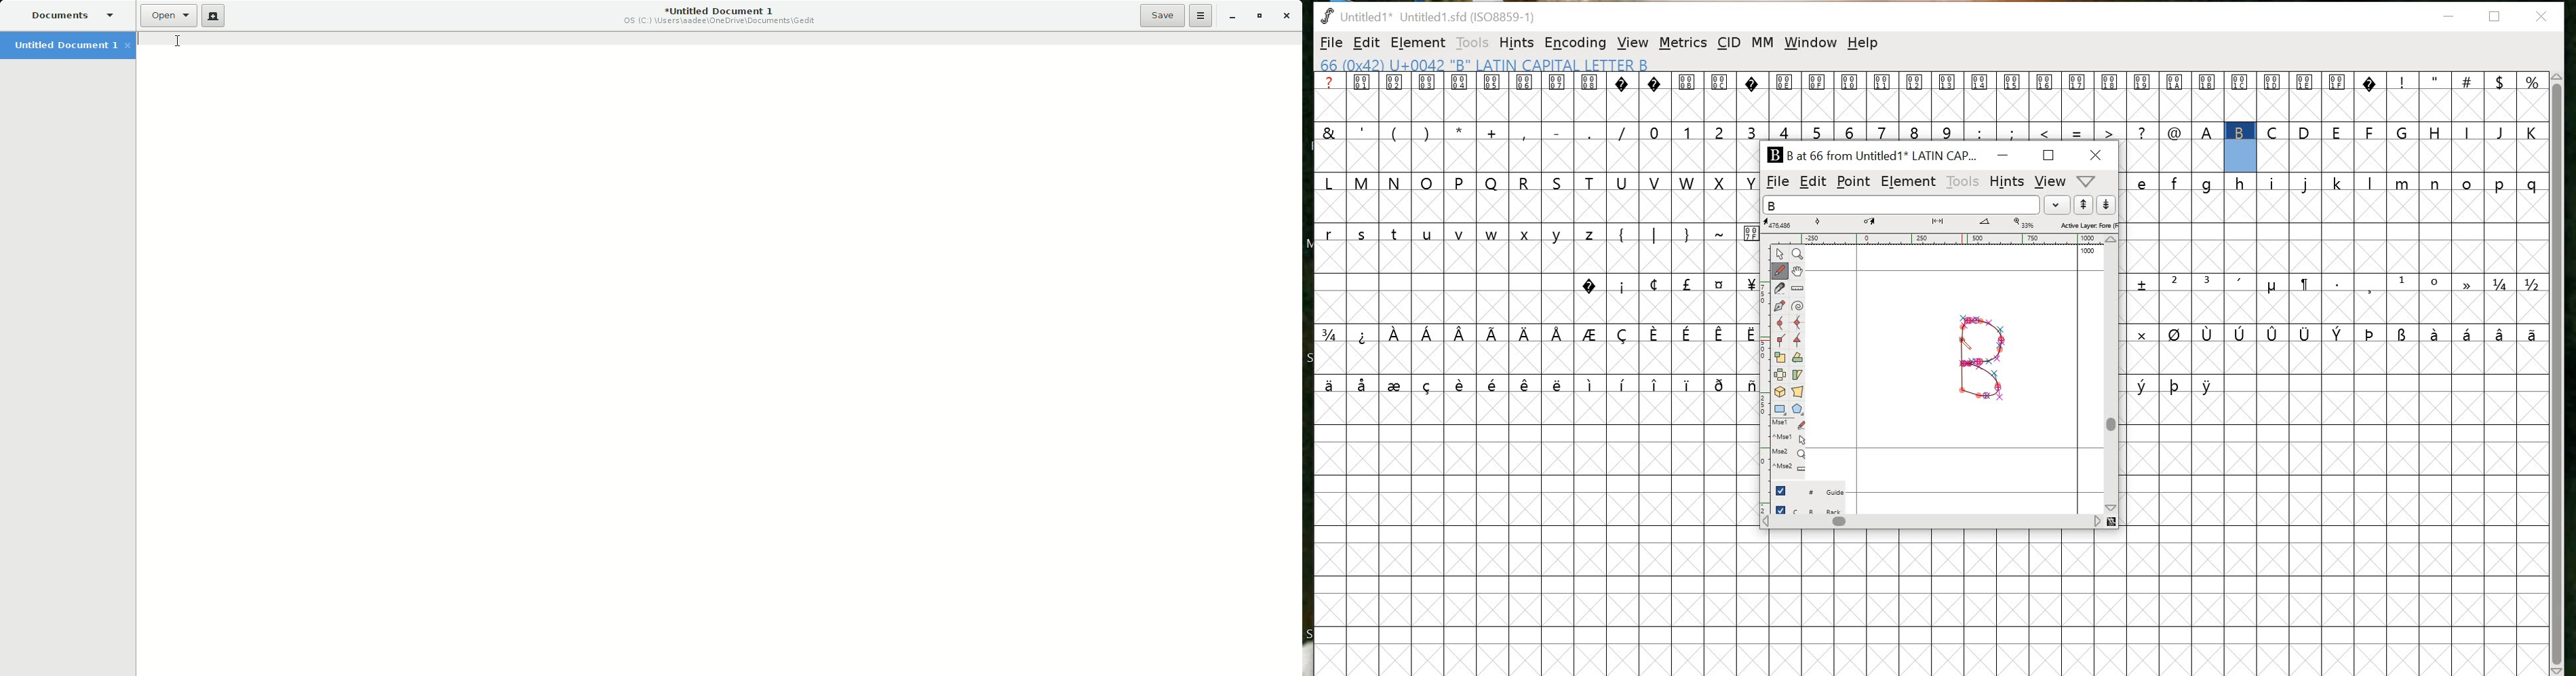 This screenshot has width=2576, height=700. I want to click on HINTS, so click(1516, 43).